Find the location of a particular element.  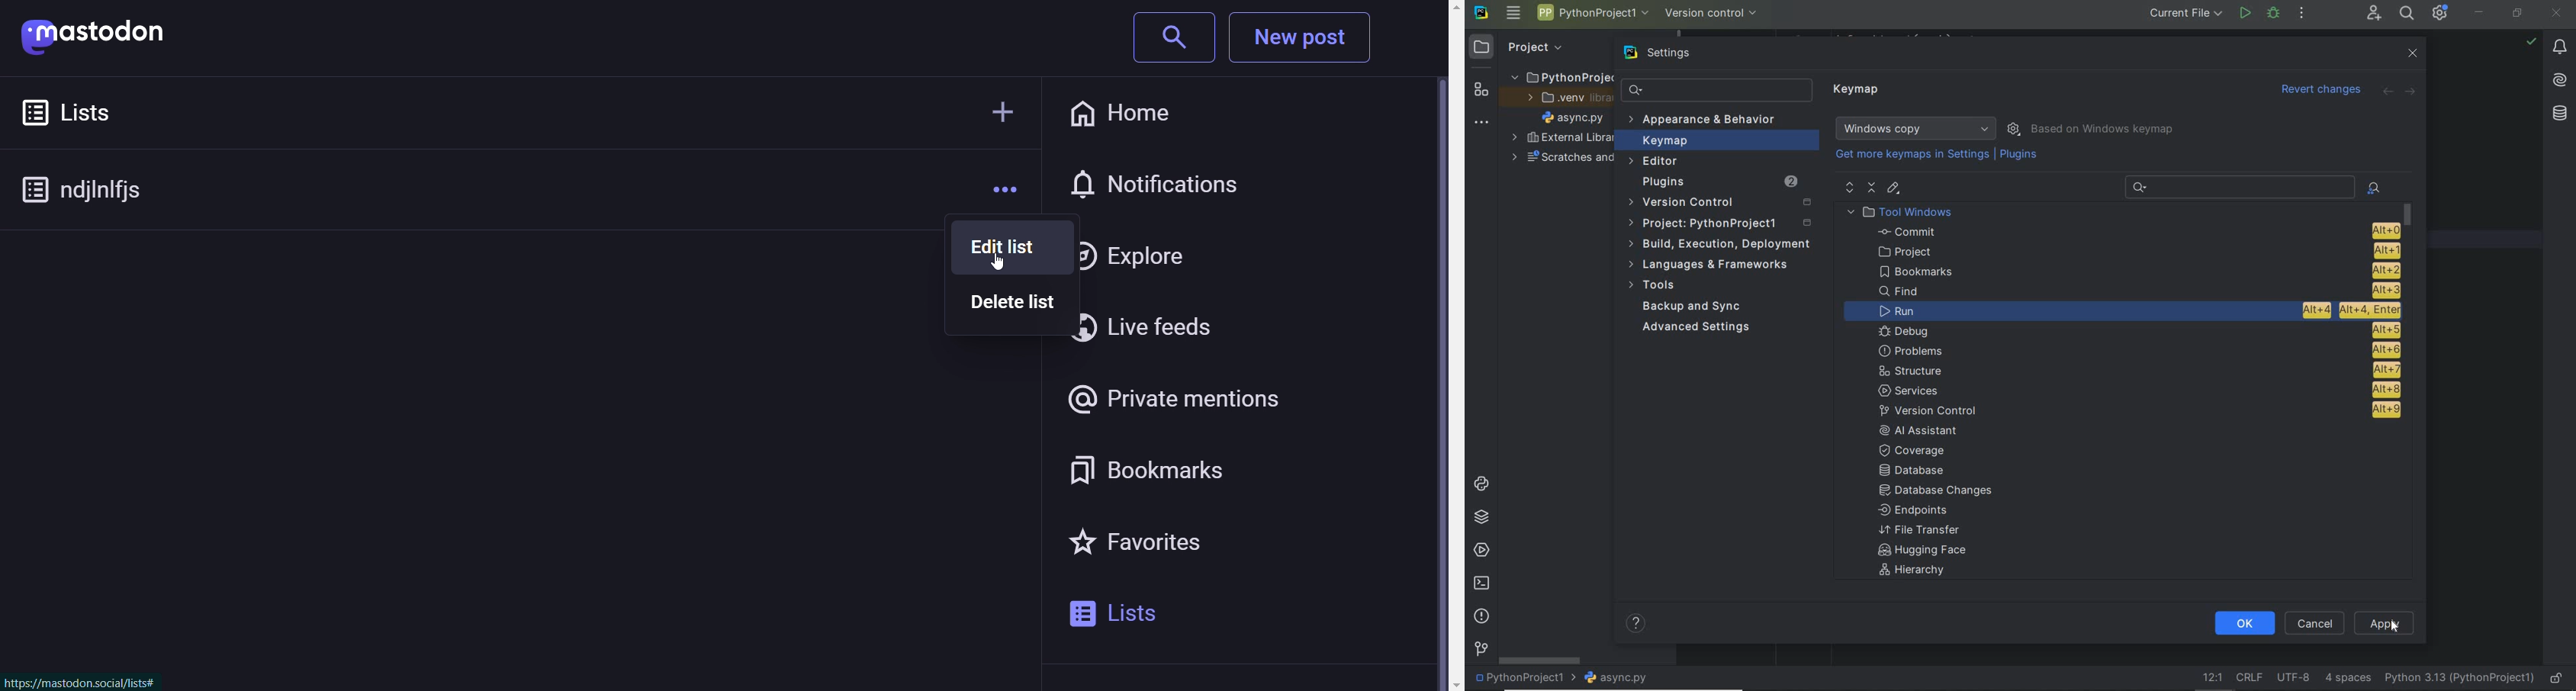

.venv is located at coordinates (1563, 98).